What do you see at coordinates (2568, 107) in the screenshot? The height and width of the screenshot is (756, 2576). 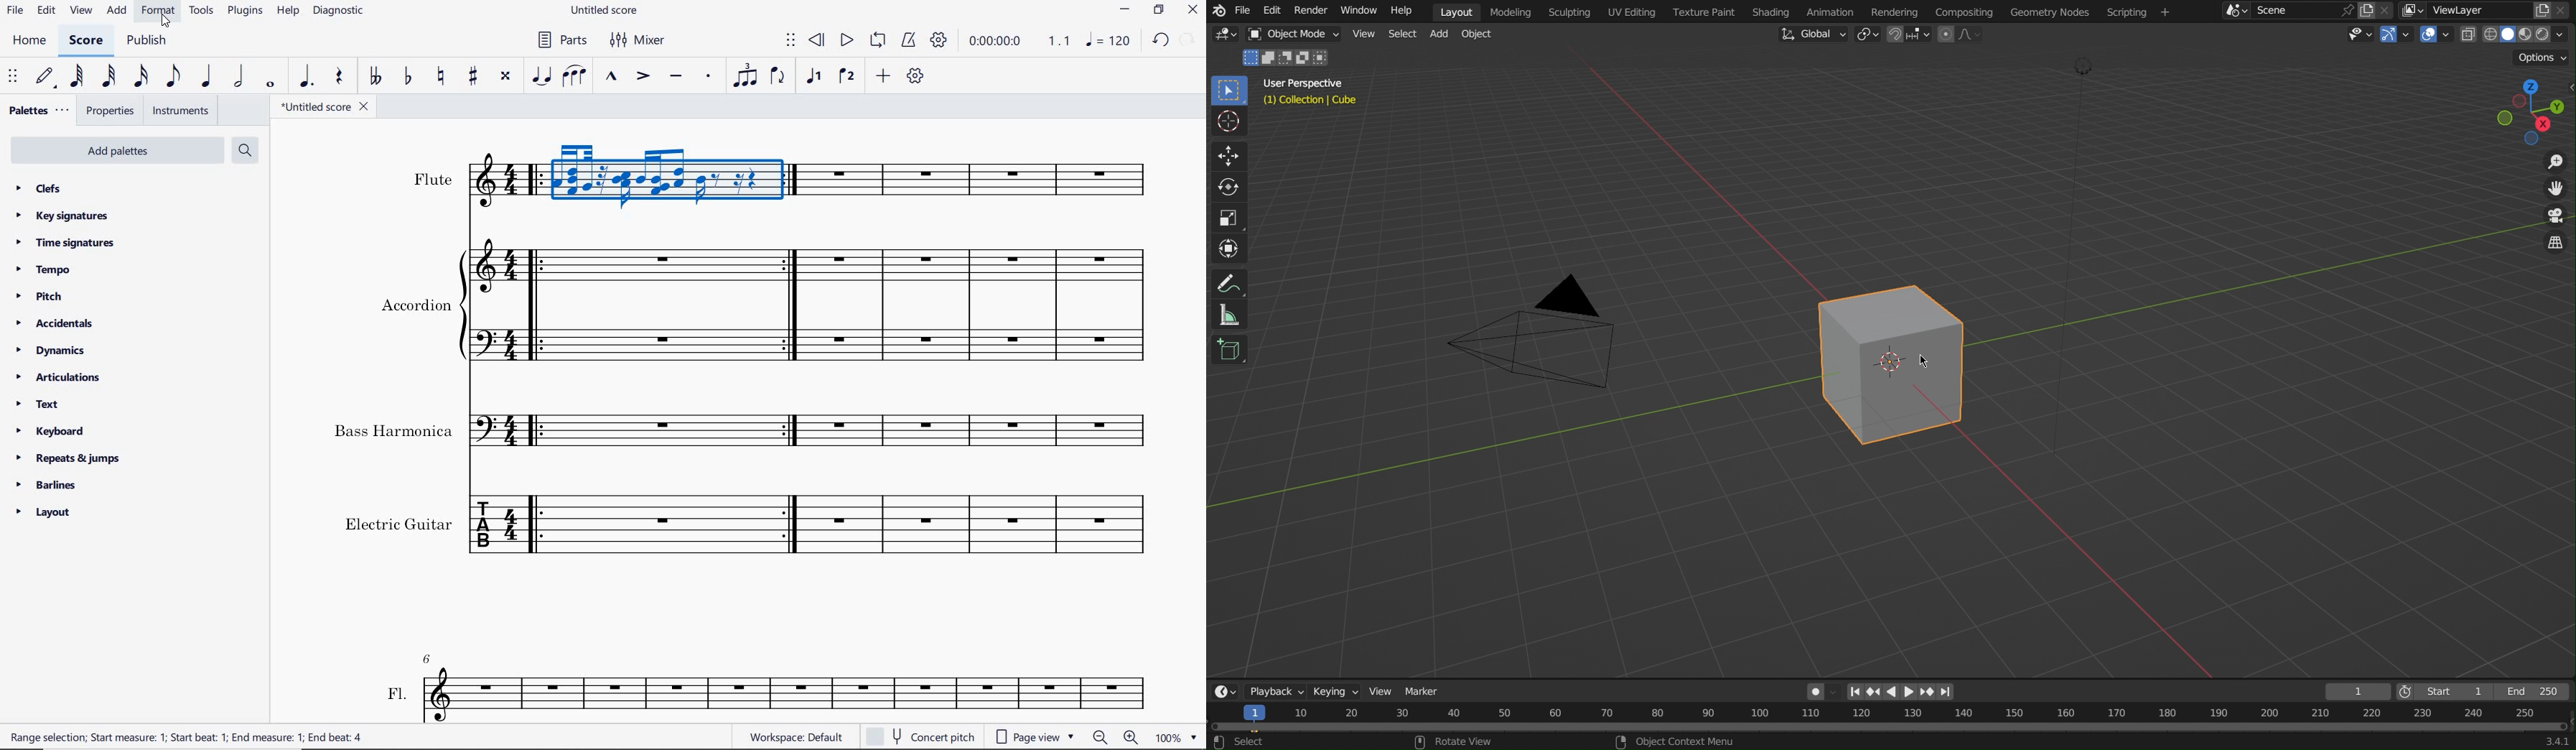 I see `open/close side bar` at bounding box center [2568, 107].